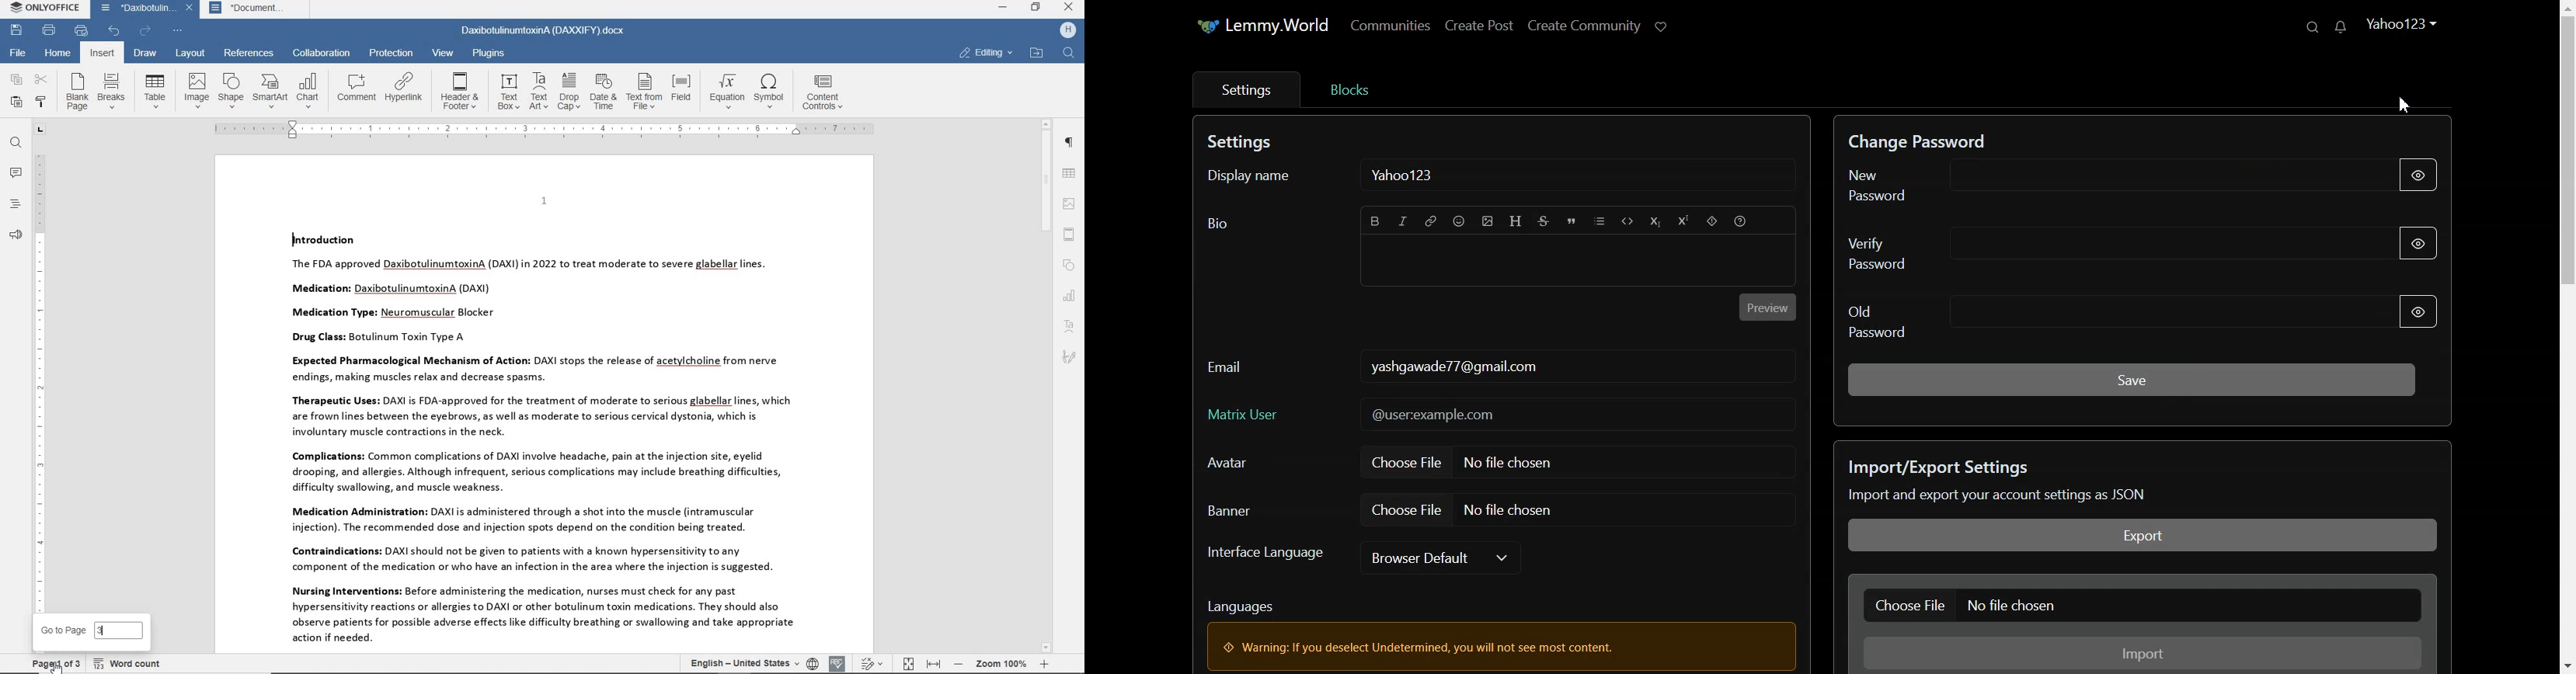  What do you see at coordinates (2407, 103) in the screenshot?
I see `Cursor` at bounding box center [2407, 103].